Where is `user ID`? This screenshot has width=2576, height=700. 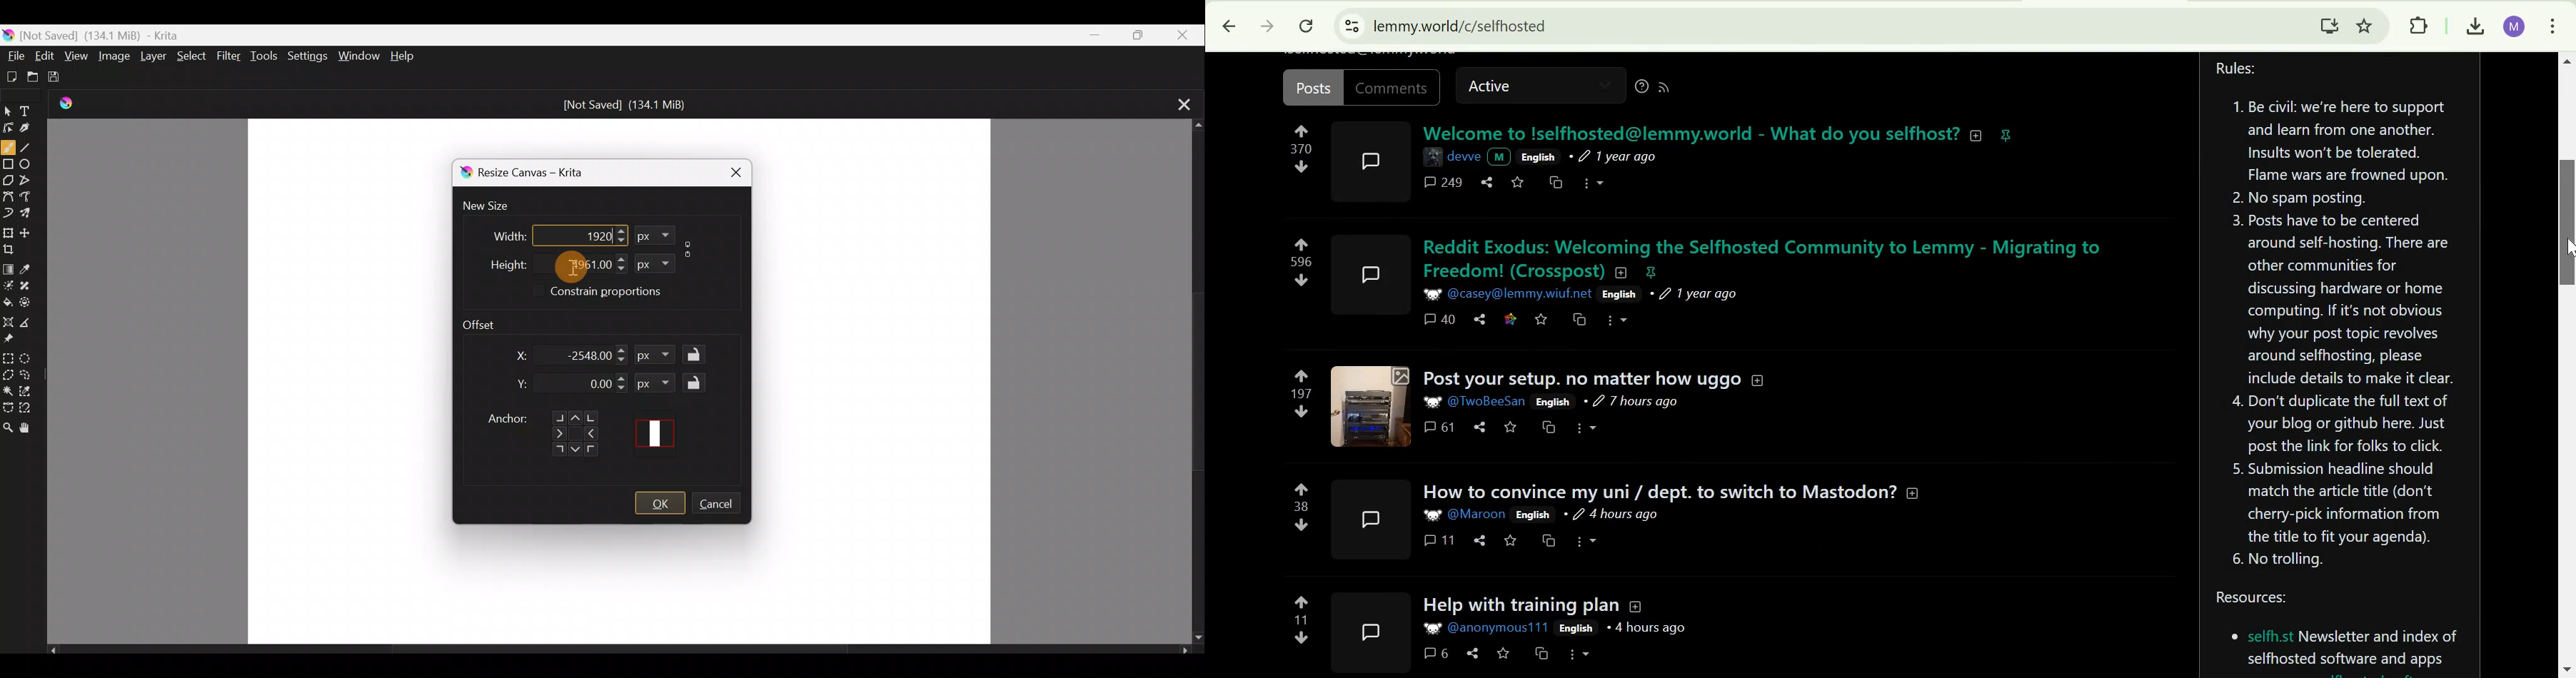 user ID is located at coordinates (1499, 628).